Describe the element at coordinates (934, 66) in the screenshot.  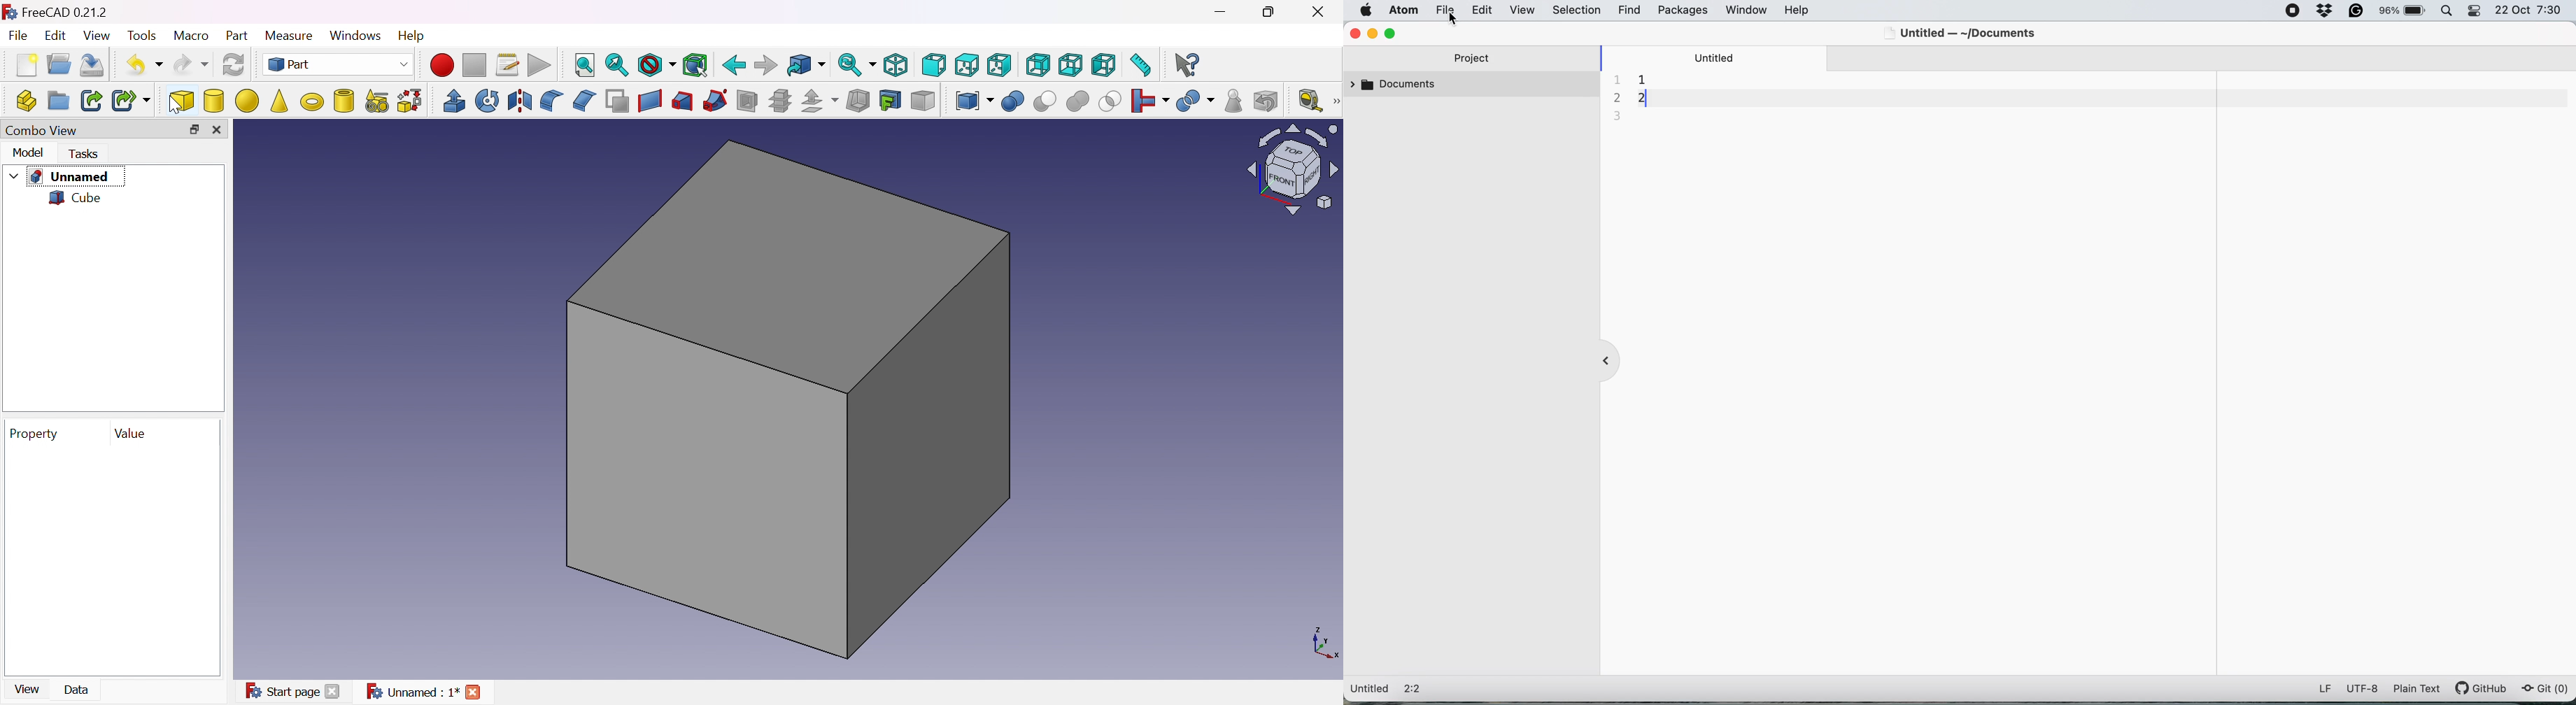
I see `Front` at that location.